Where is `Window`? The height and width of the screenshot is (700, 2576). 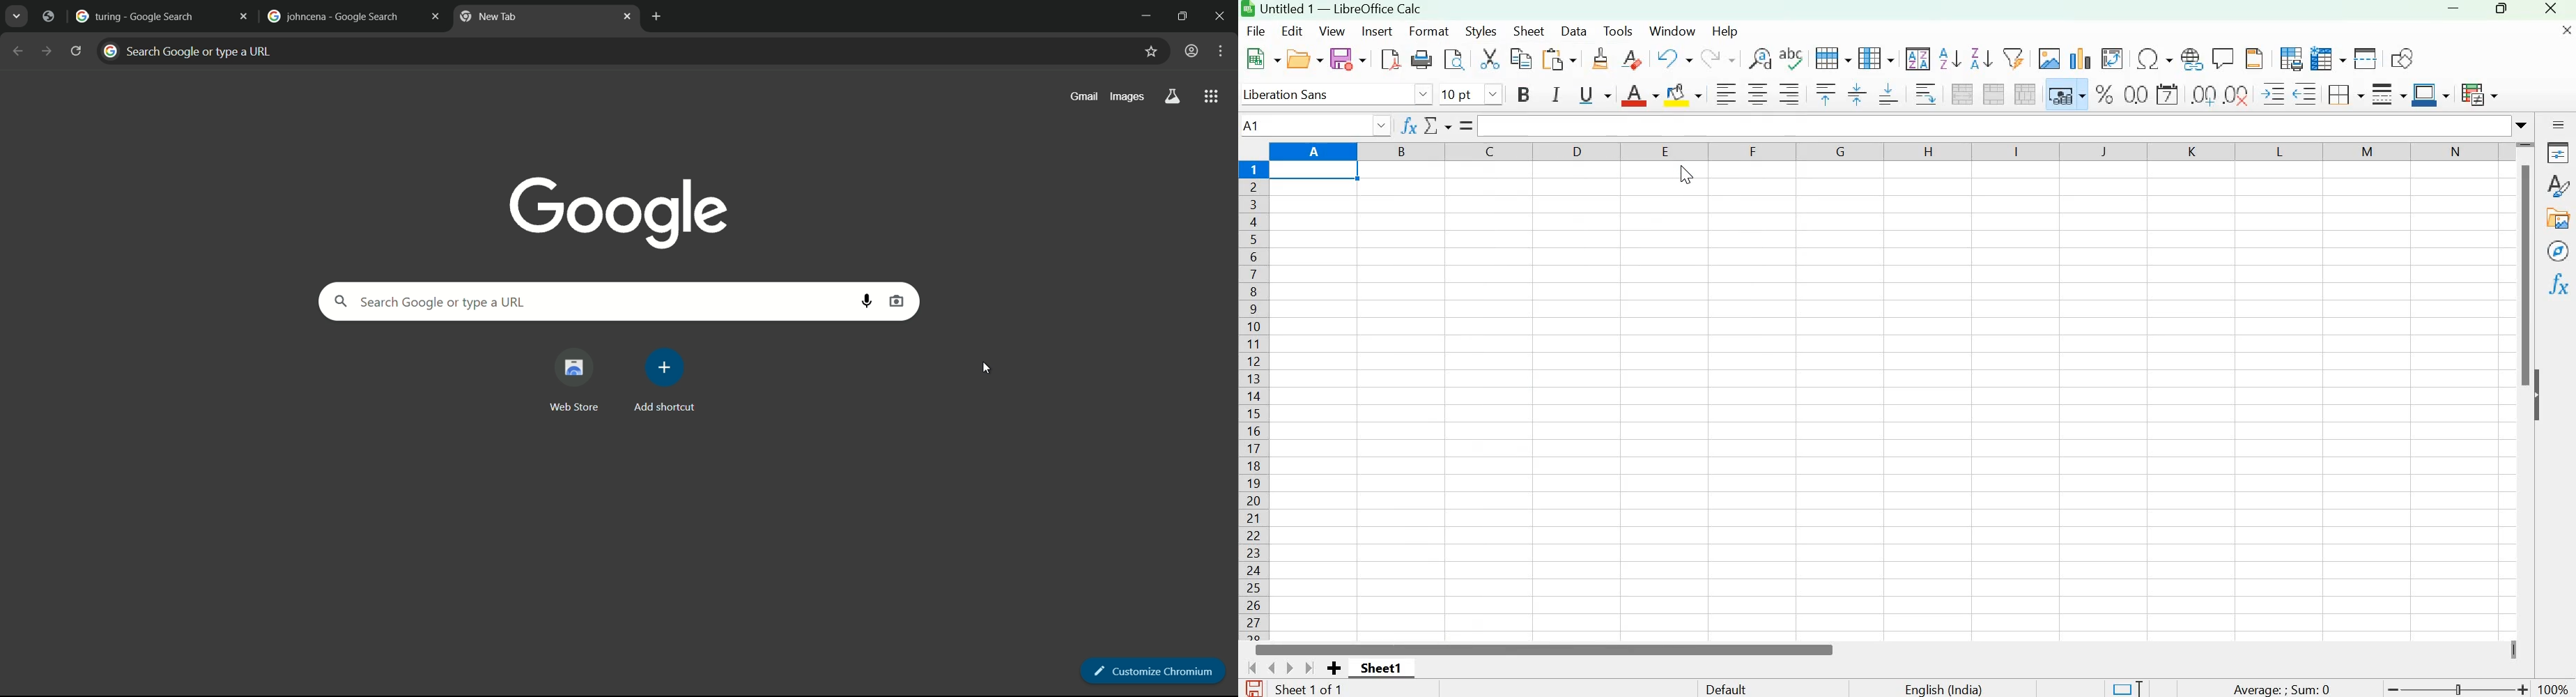
Window is located at coordinates (1672, 29).